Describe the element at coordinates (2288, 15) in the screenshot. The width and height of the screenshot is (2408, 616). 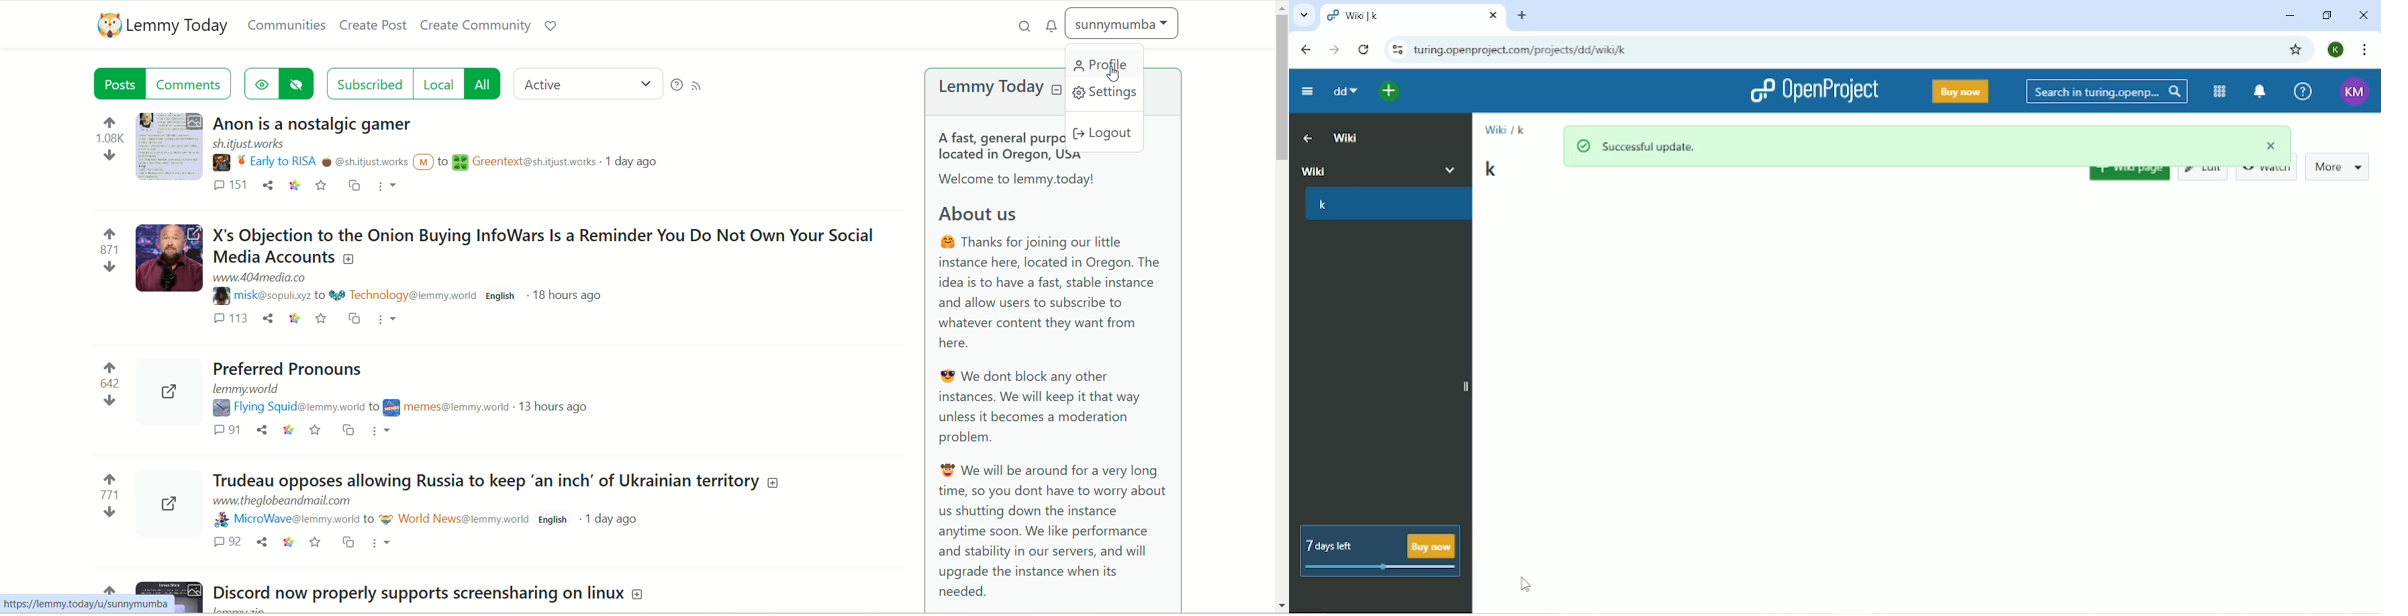
I see `Minimize` at that location.